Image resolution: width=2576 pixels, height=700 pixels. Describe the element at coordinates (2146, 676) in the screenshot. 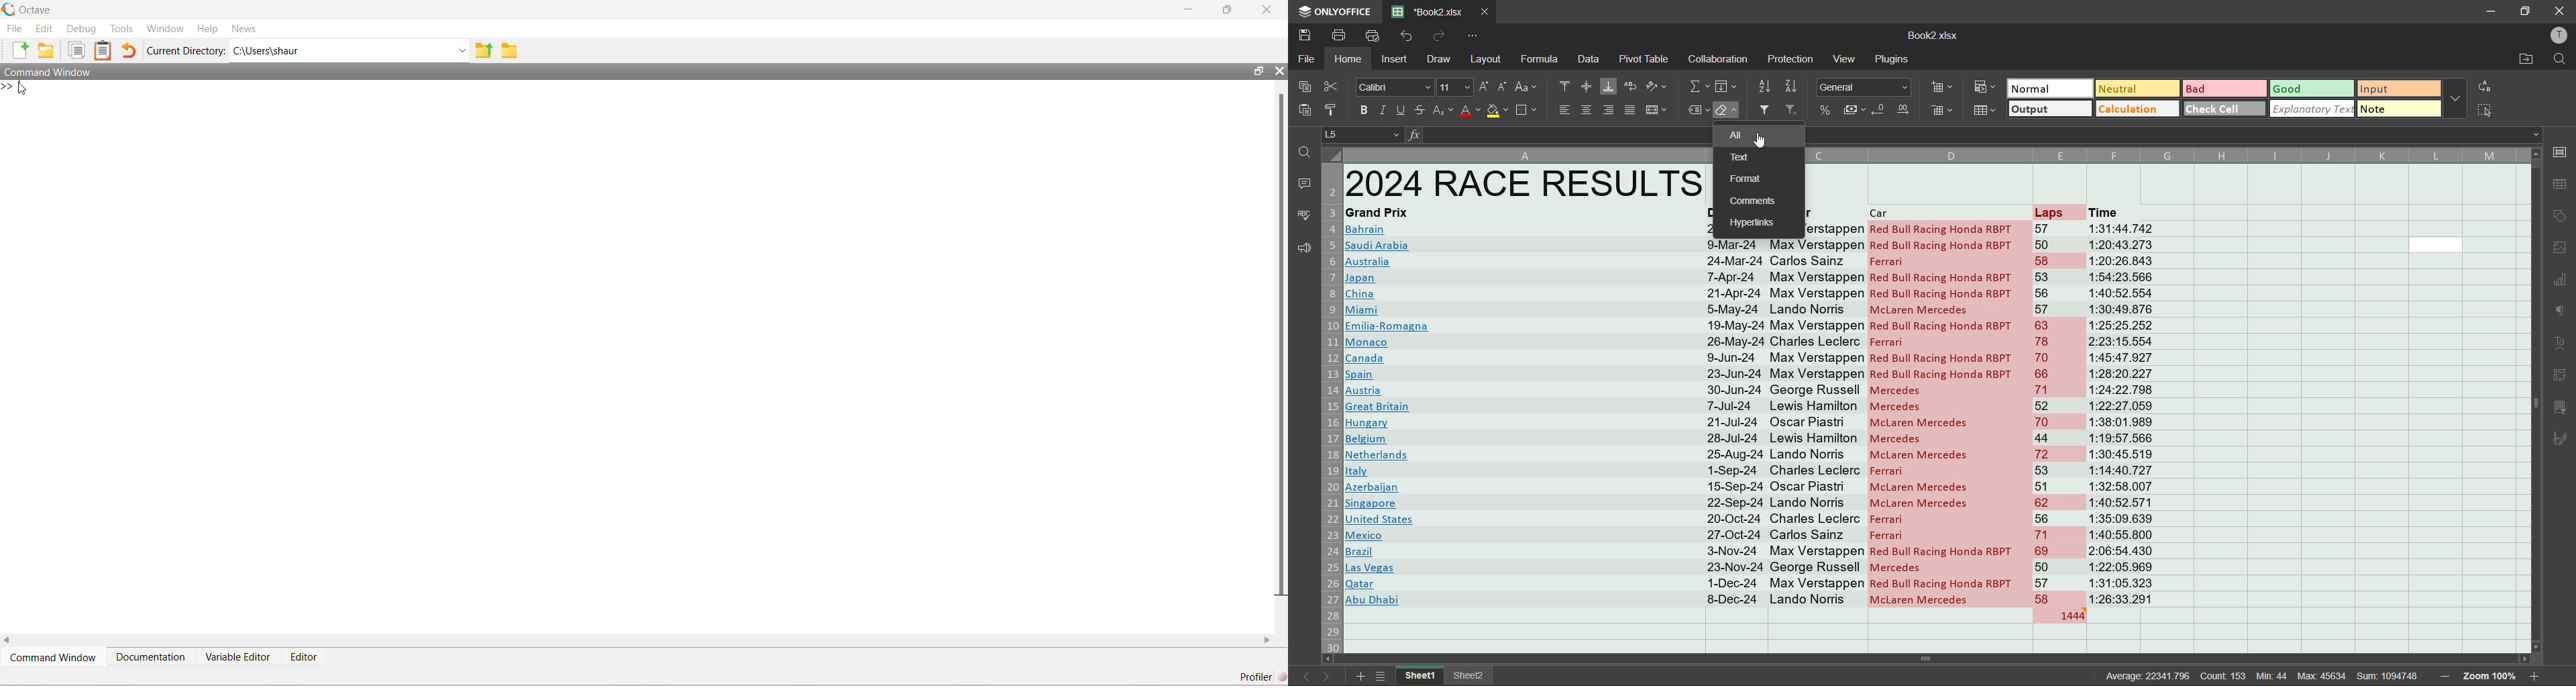

I see `average` at that location.